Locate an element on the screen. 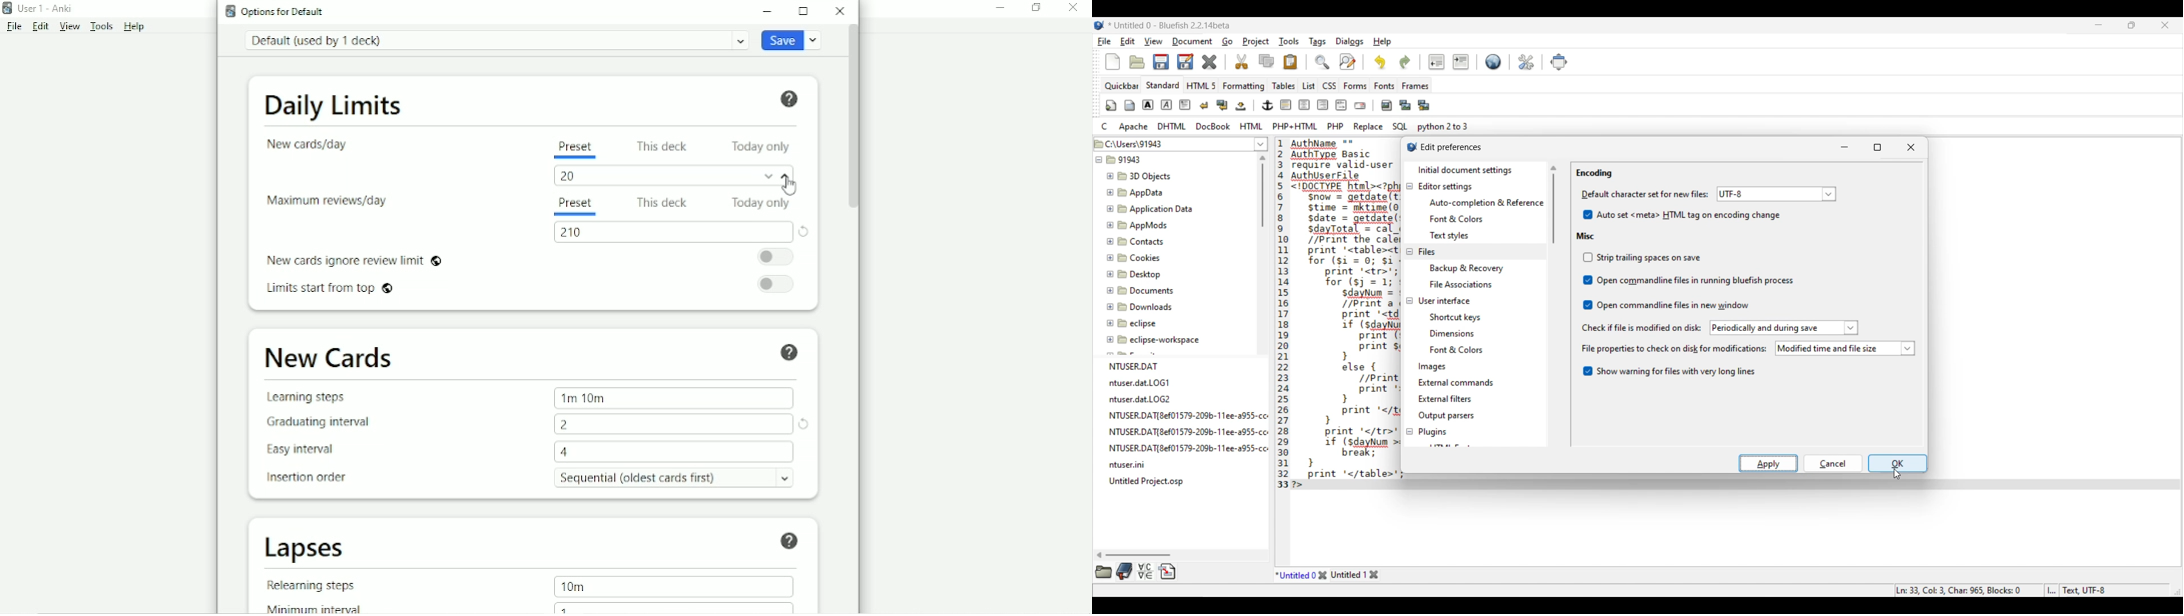 Image resolution: width=2184 pixels, height=616 pixels. Default settings is located at coordinates (1493, 61).